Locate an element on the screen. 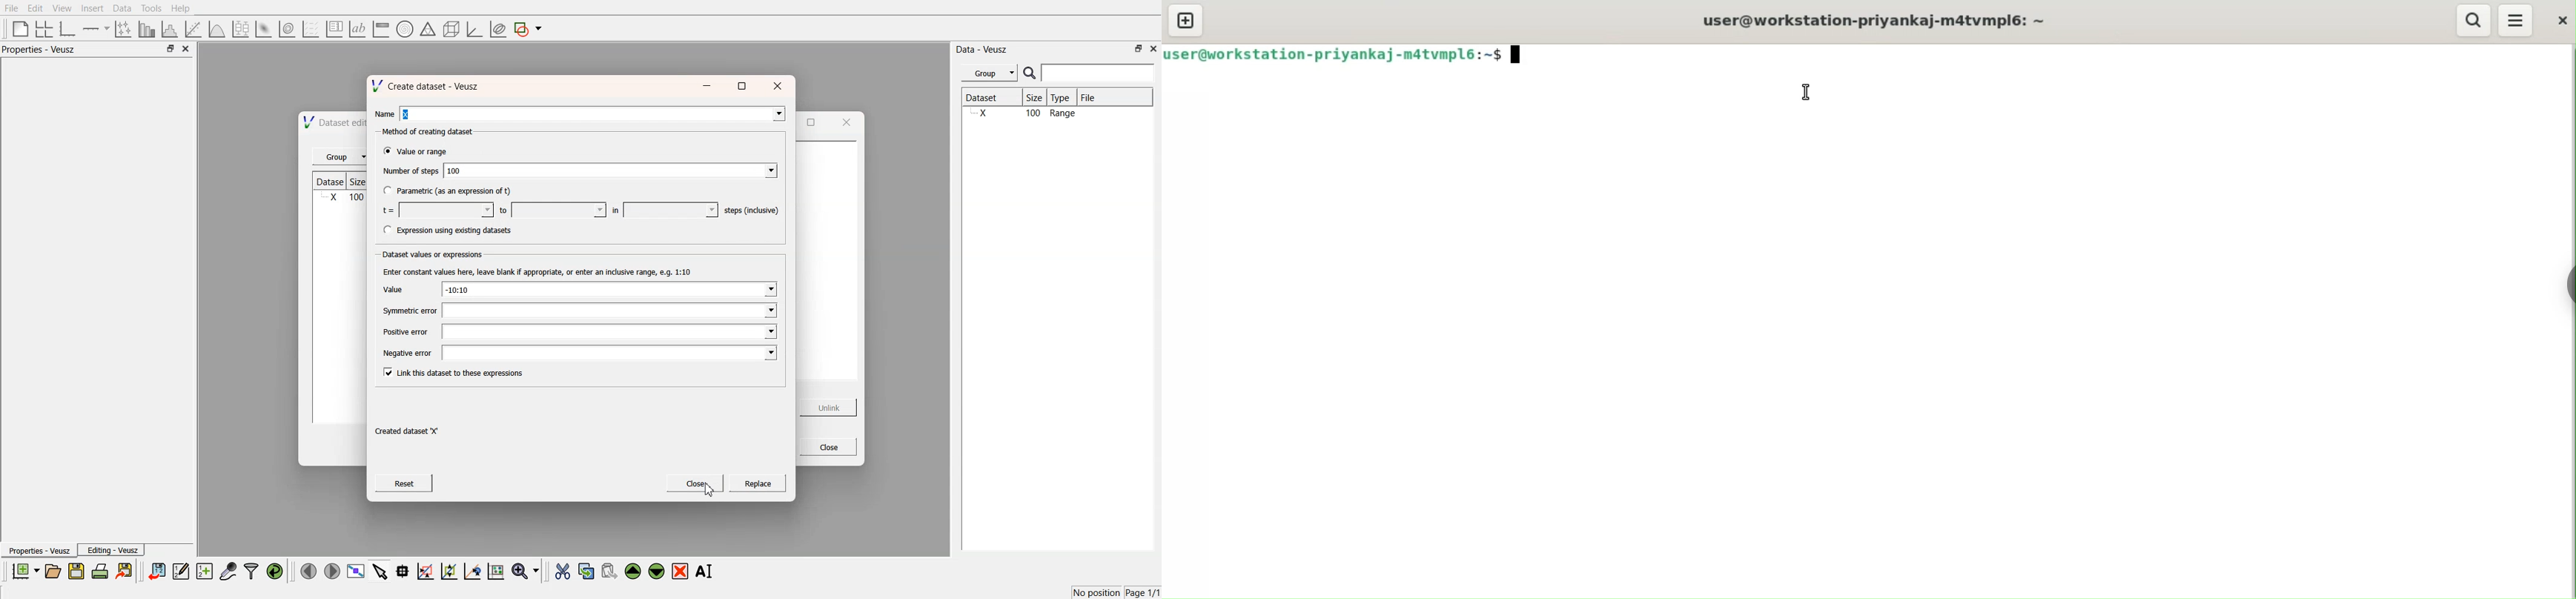  plot a function on a graph is located at coordinates (217, 28).